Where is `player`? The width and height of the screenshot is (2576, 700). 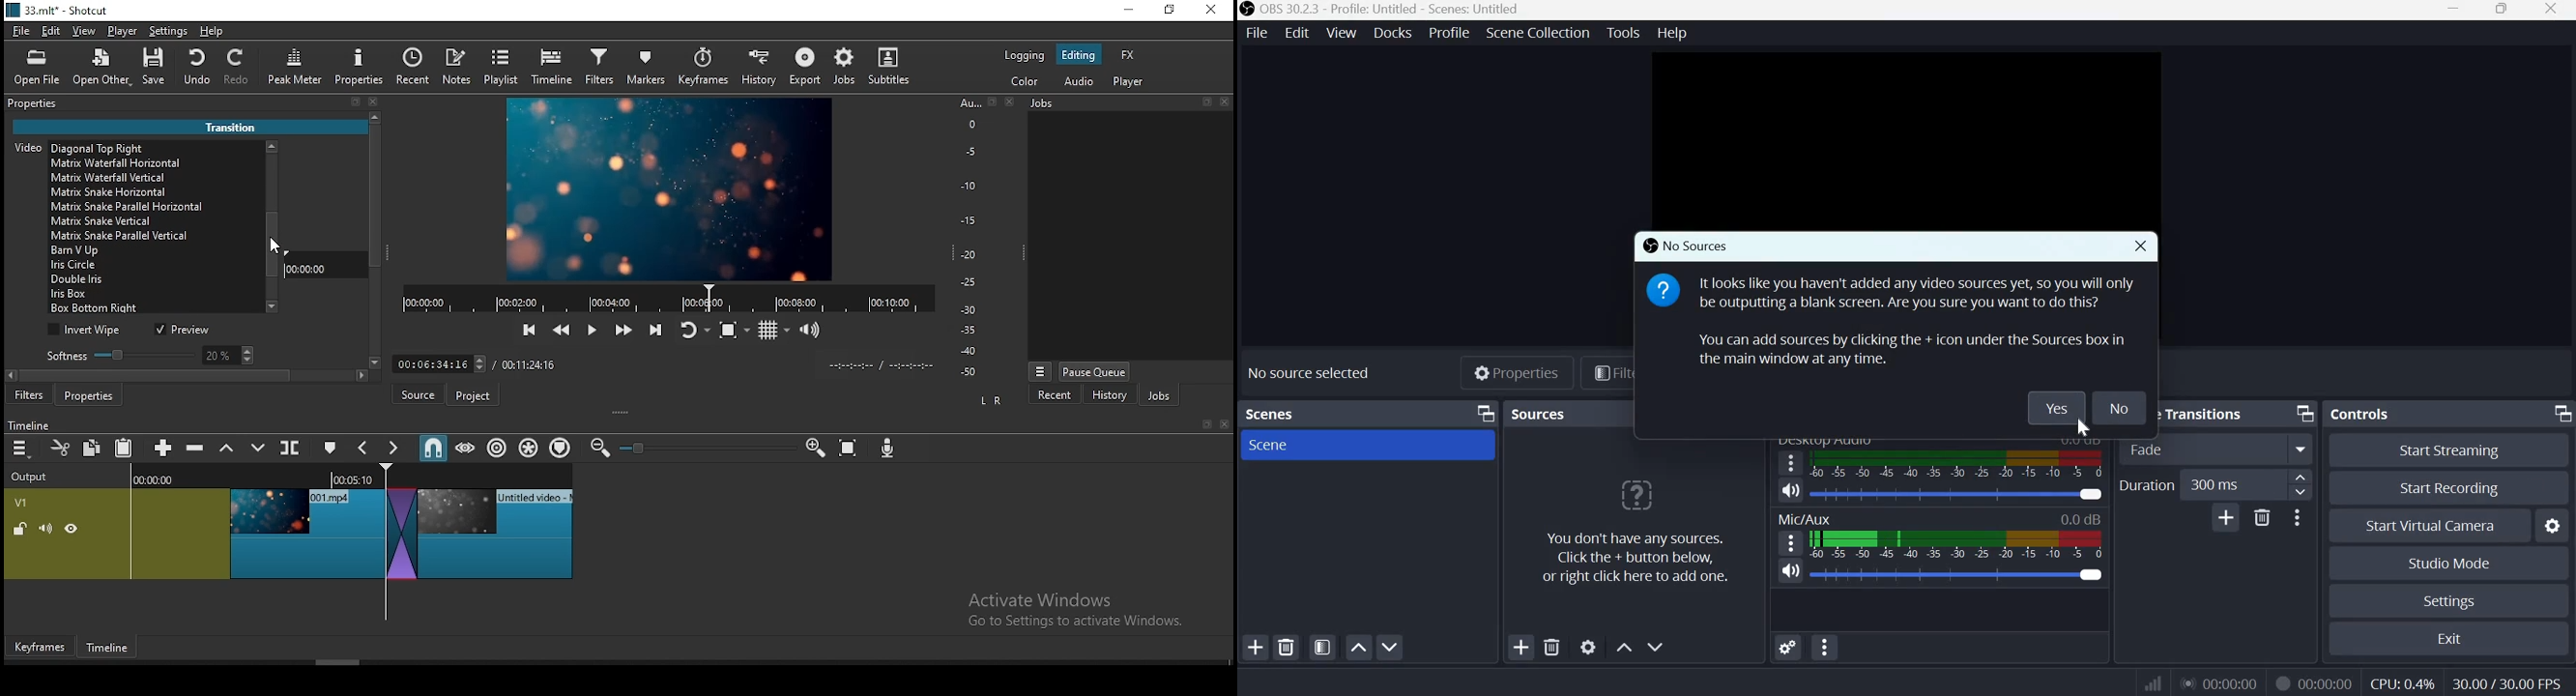
player is located at coordinates (123, 32).